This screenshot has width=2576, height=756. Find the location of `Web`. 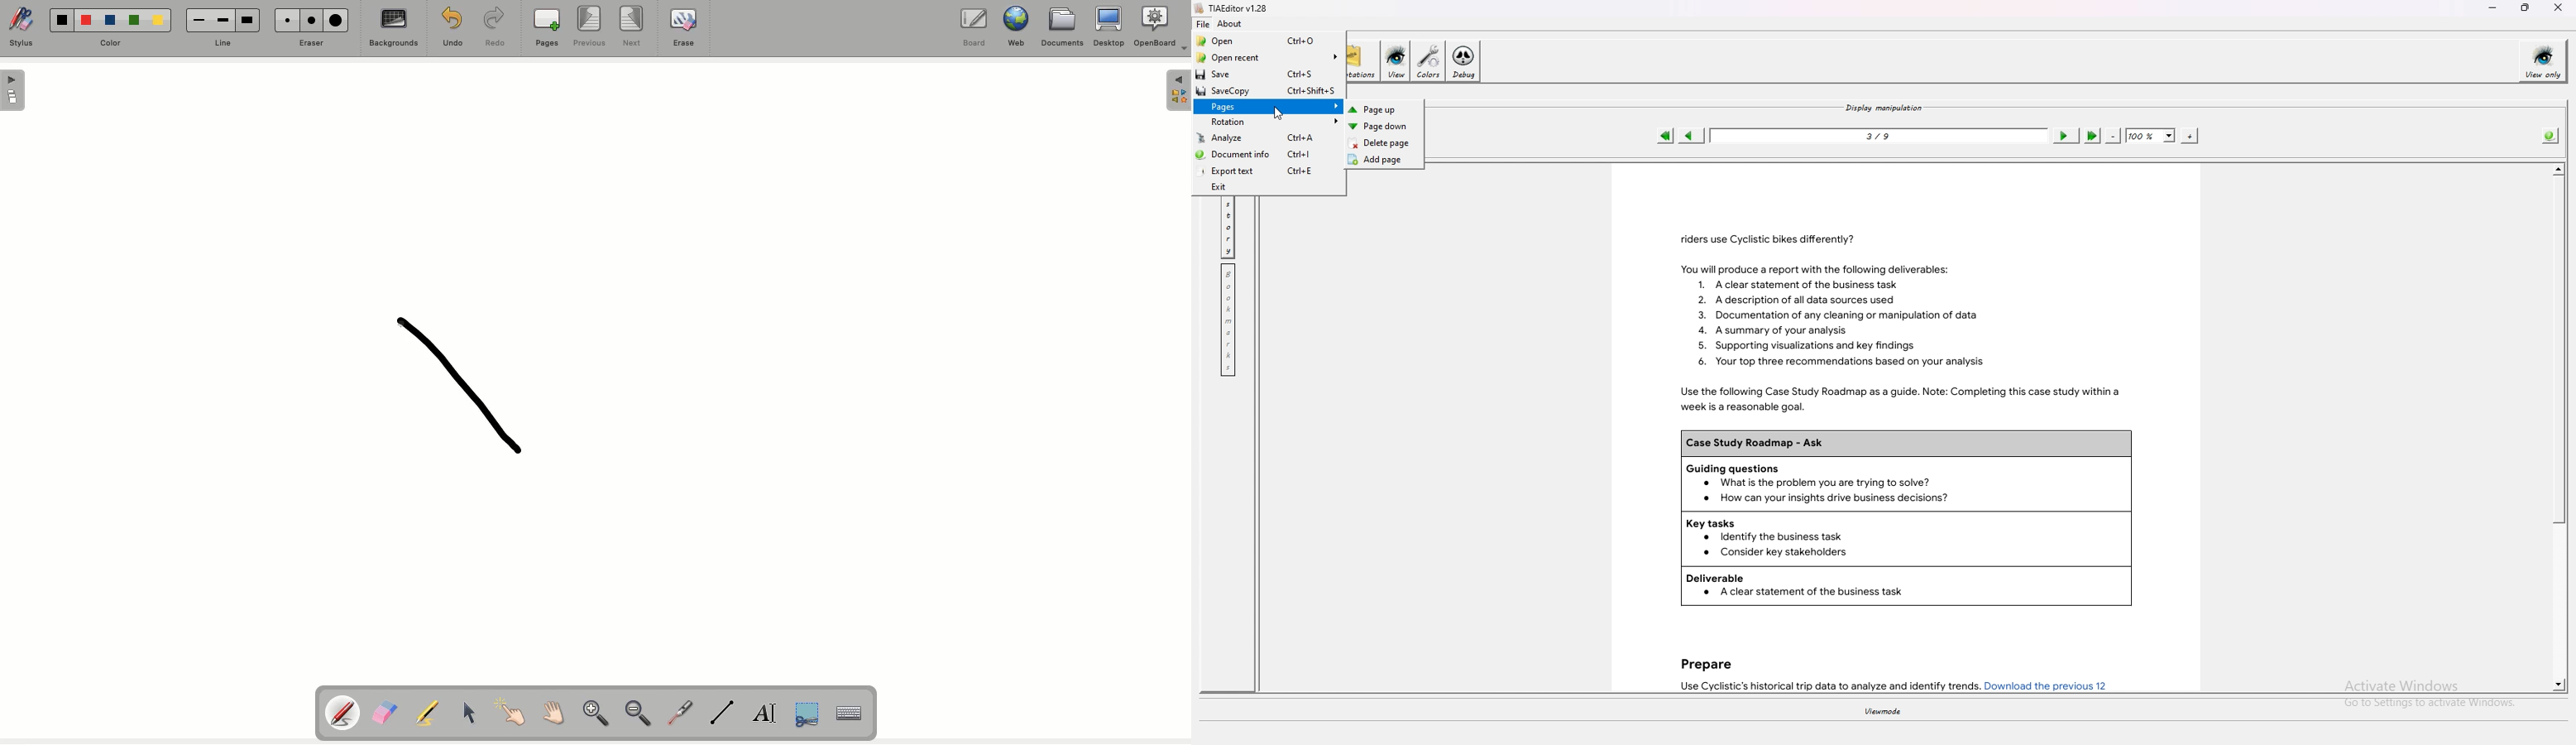

Web is located at coordinates (1018, 27).